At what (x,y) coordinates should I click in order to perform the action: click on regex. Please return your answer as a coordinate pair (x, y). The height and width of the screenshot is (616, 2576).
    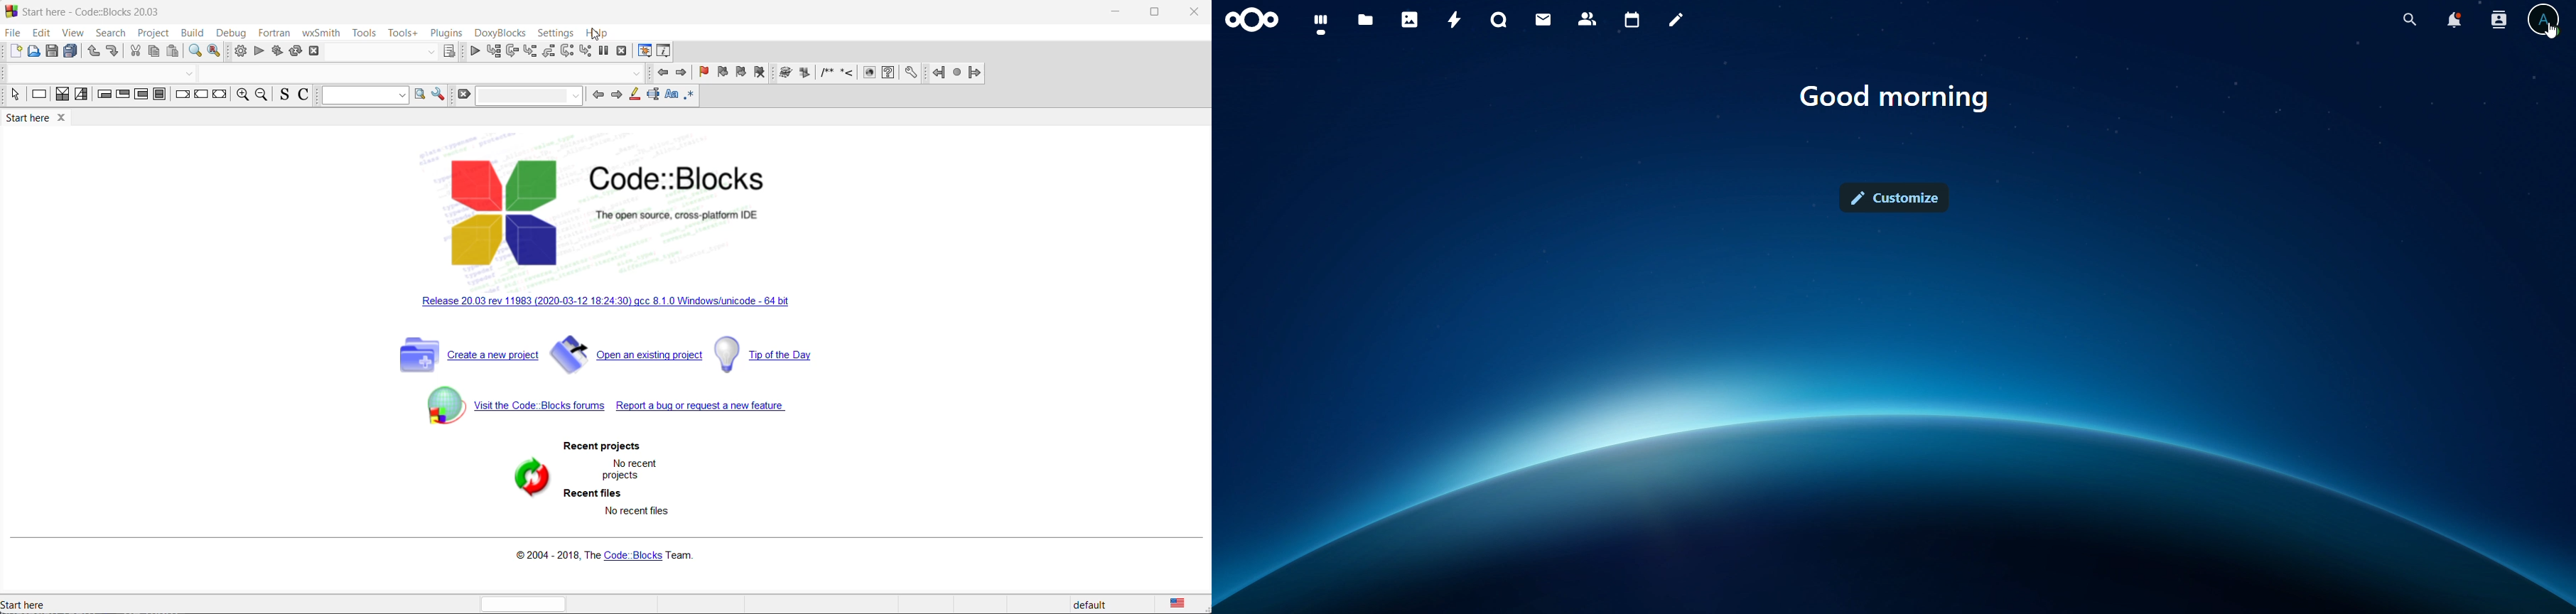
    Looking at the image, I should click on (690, 96).